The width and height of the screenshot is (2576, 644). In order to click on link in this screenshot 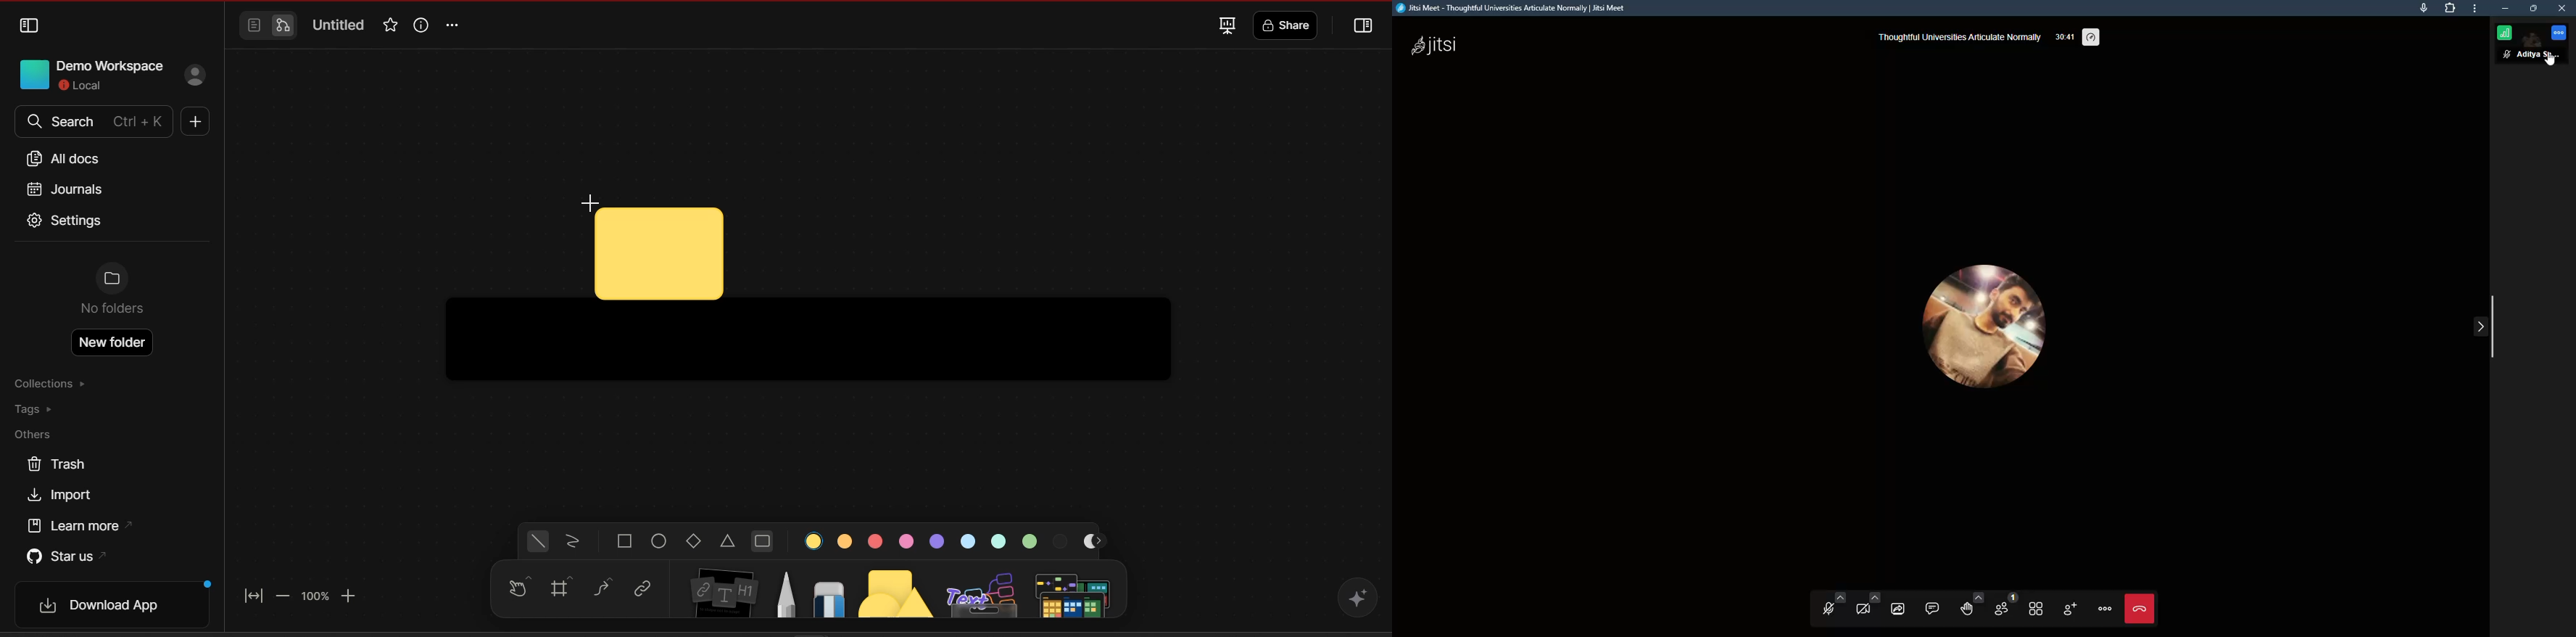, I will do `click(642, 589)`.